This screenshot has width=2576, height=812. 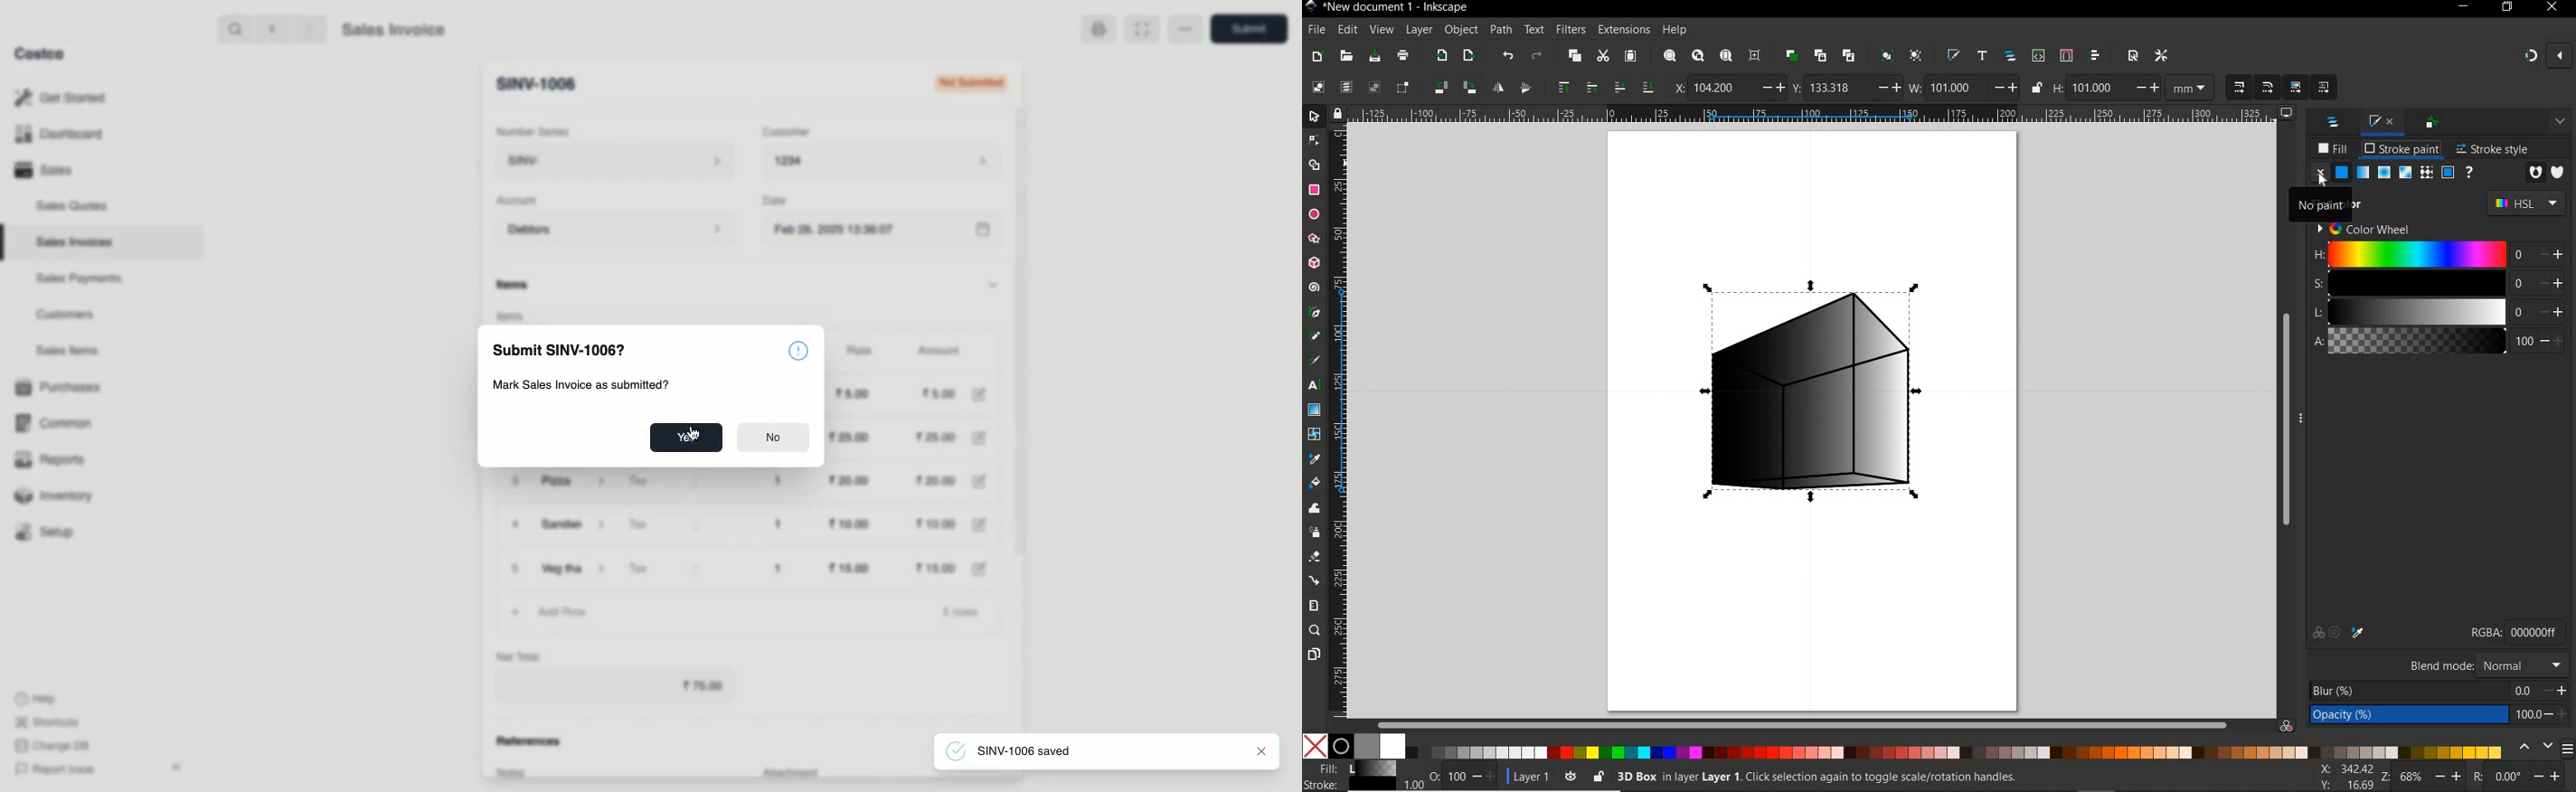 What do you see at coordinates (1677, 30) in the screenshot?
I see `HELP` at bounding box center [1677, 30].